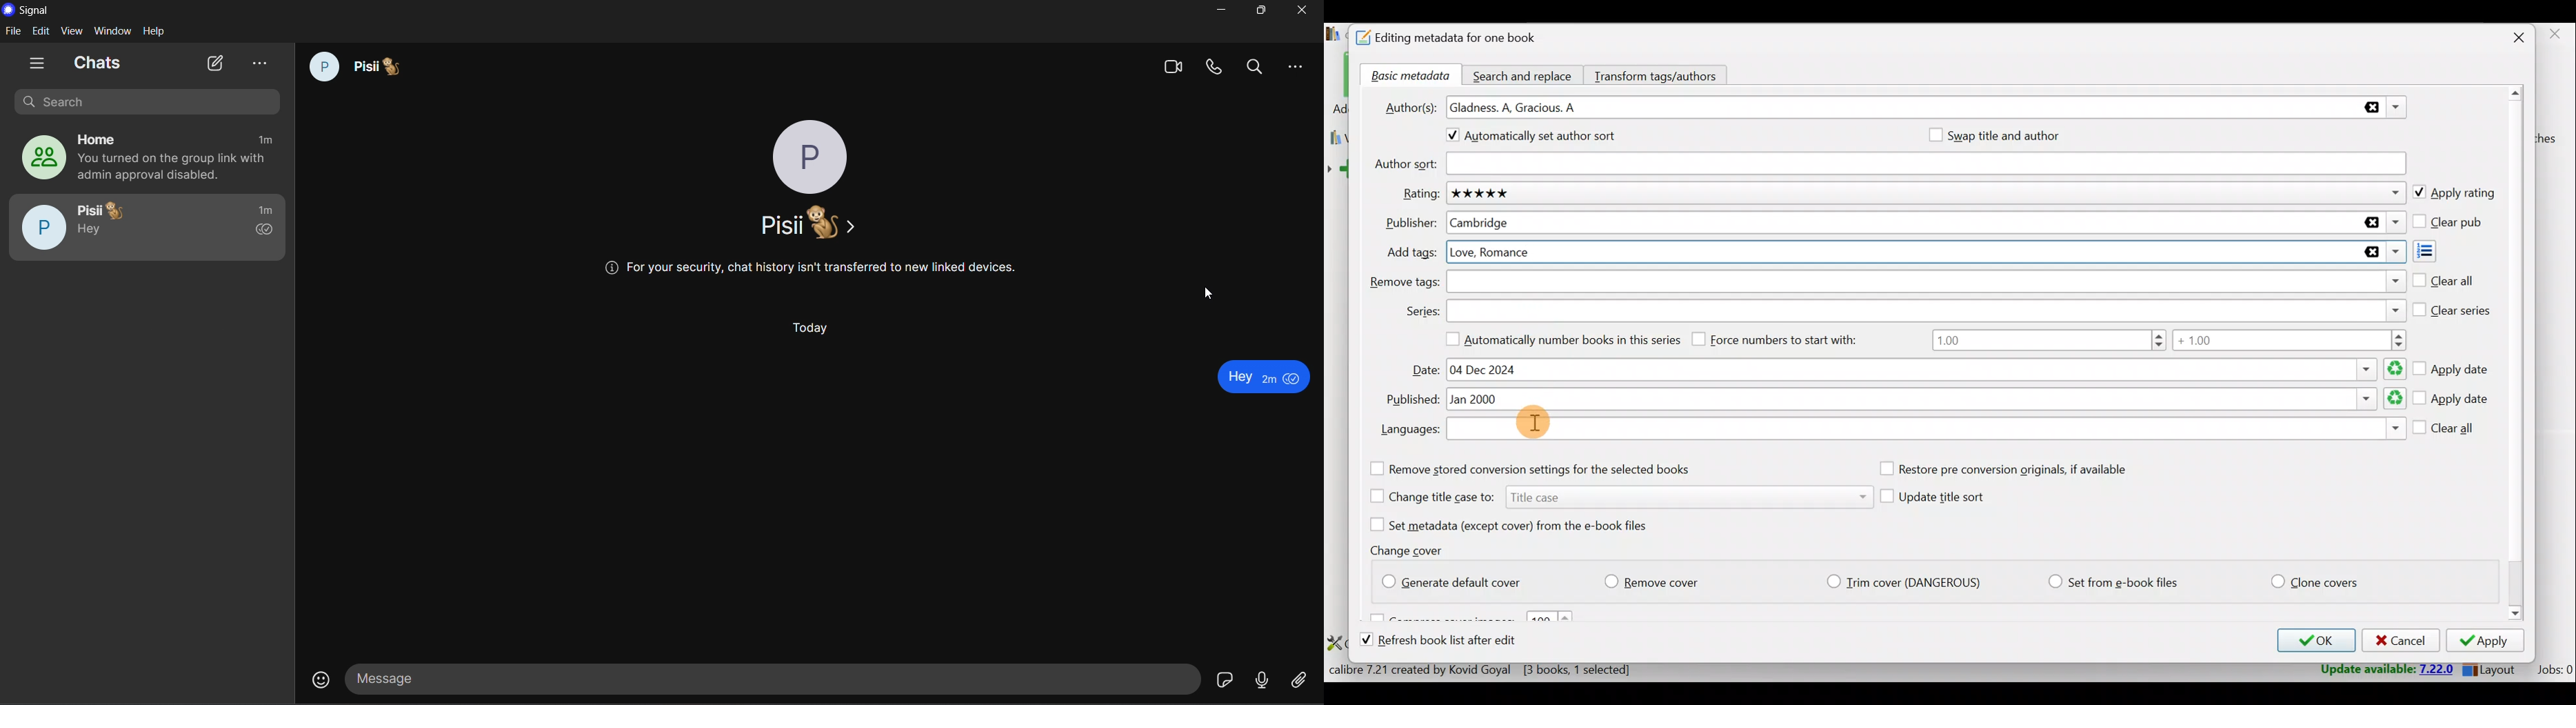 The height and width of the screenshot is (728, 2576). I want to click on close, so click(1304, 10).